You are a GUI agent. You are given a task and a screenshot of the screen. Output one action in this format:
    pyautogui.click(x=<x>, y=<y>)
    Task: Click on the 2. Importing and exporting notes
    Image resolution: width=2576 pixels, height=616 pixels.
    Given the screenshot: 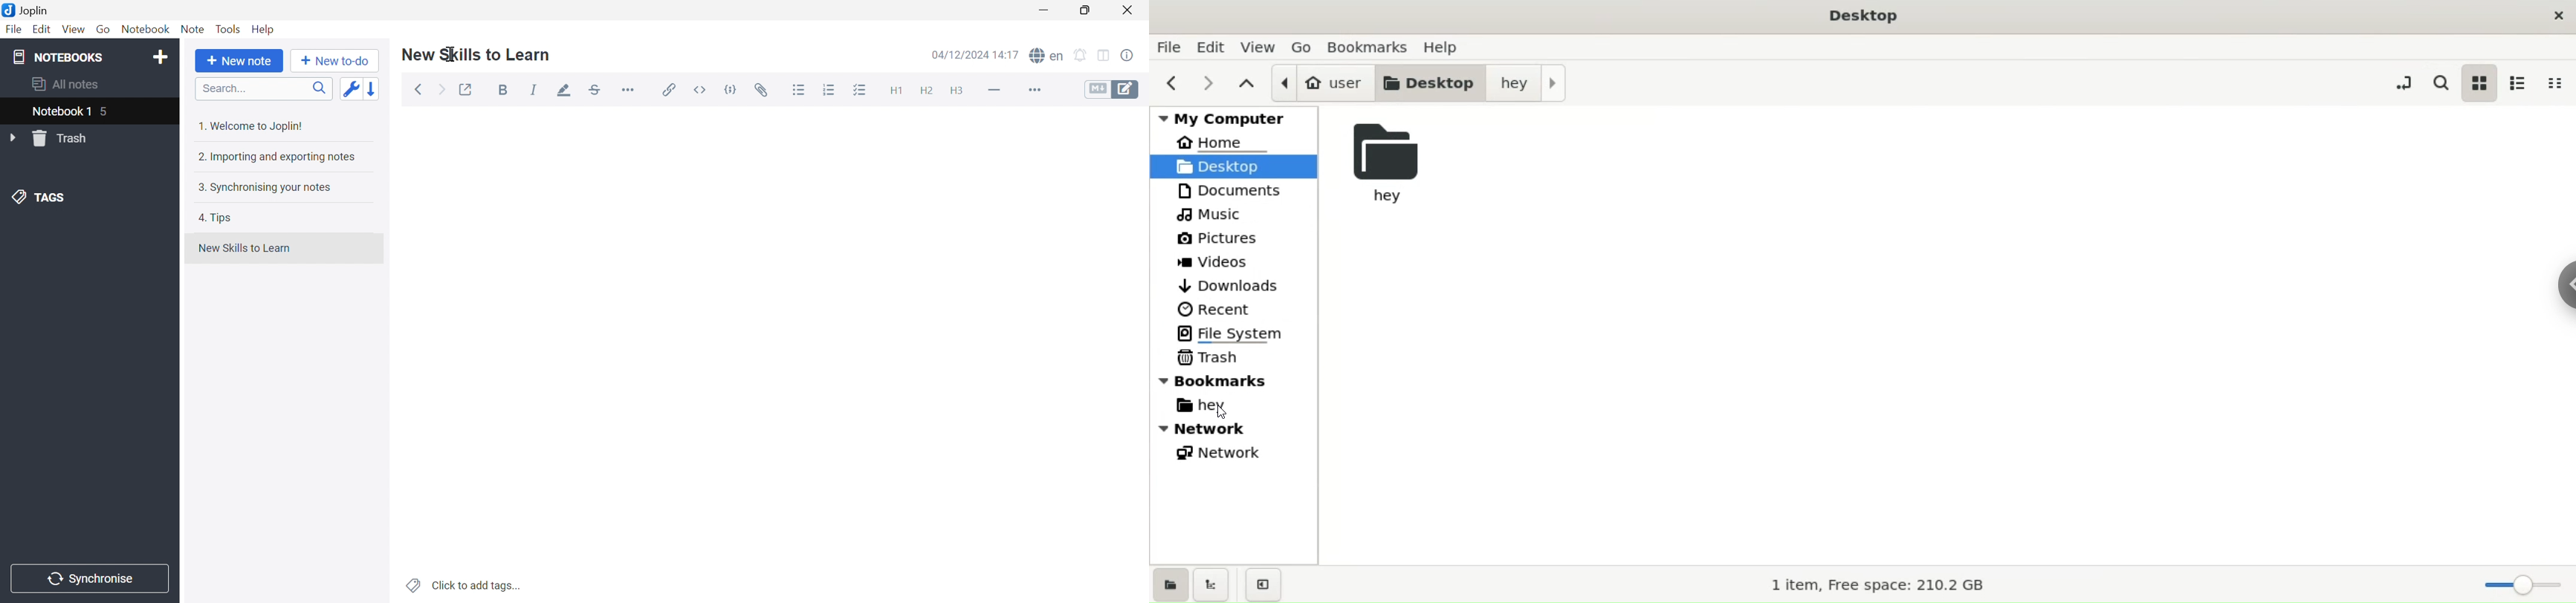 What is the action you would take?
    pyautogui.click(x=275, y=156)
    